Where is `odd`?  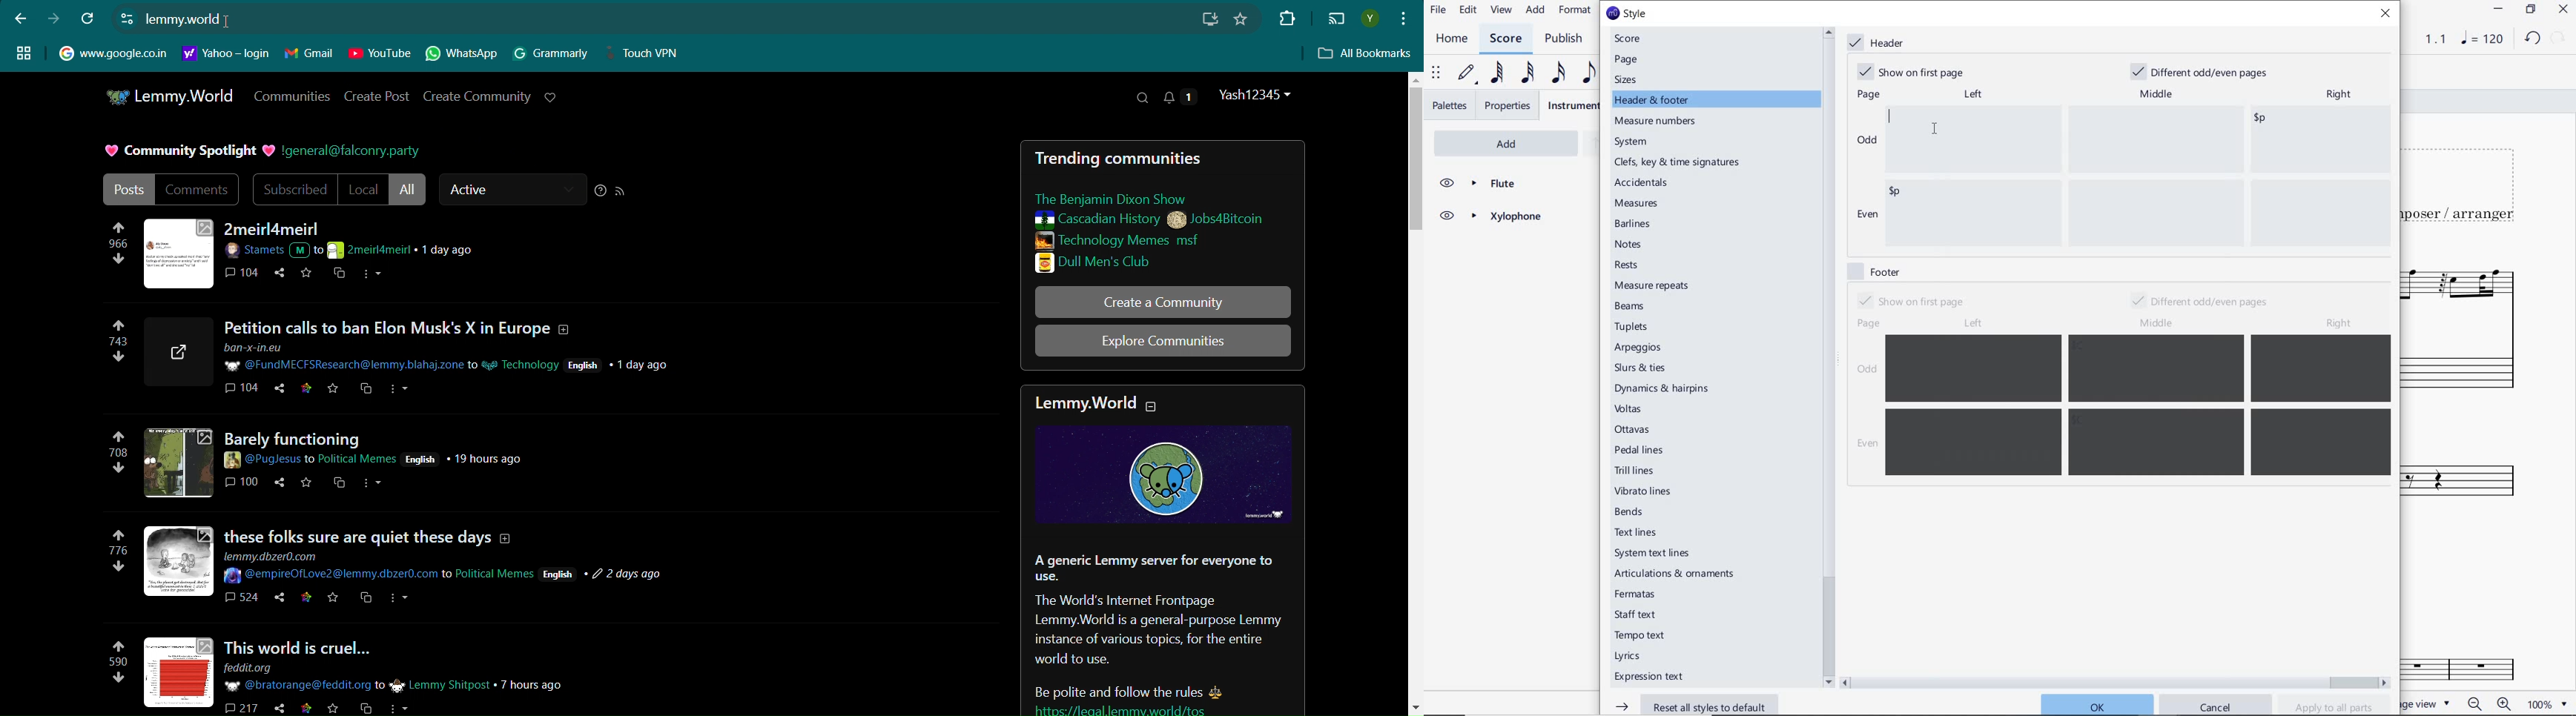
odd is located at coordinates (1867, 139).